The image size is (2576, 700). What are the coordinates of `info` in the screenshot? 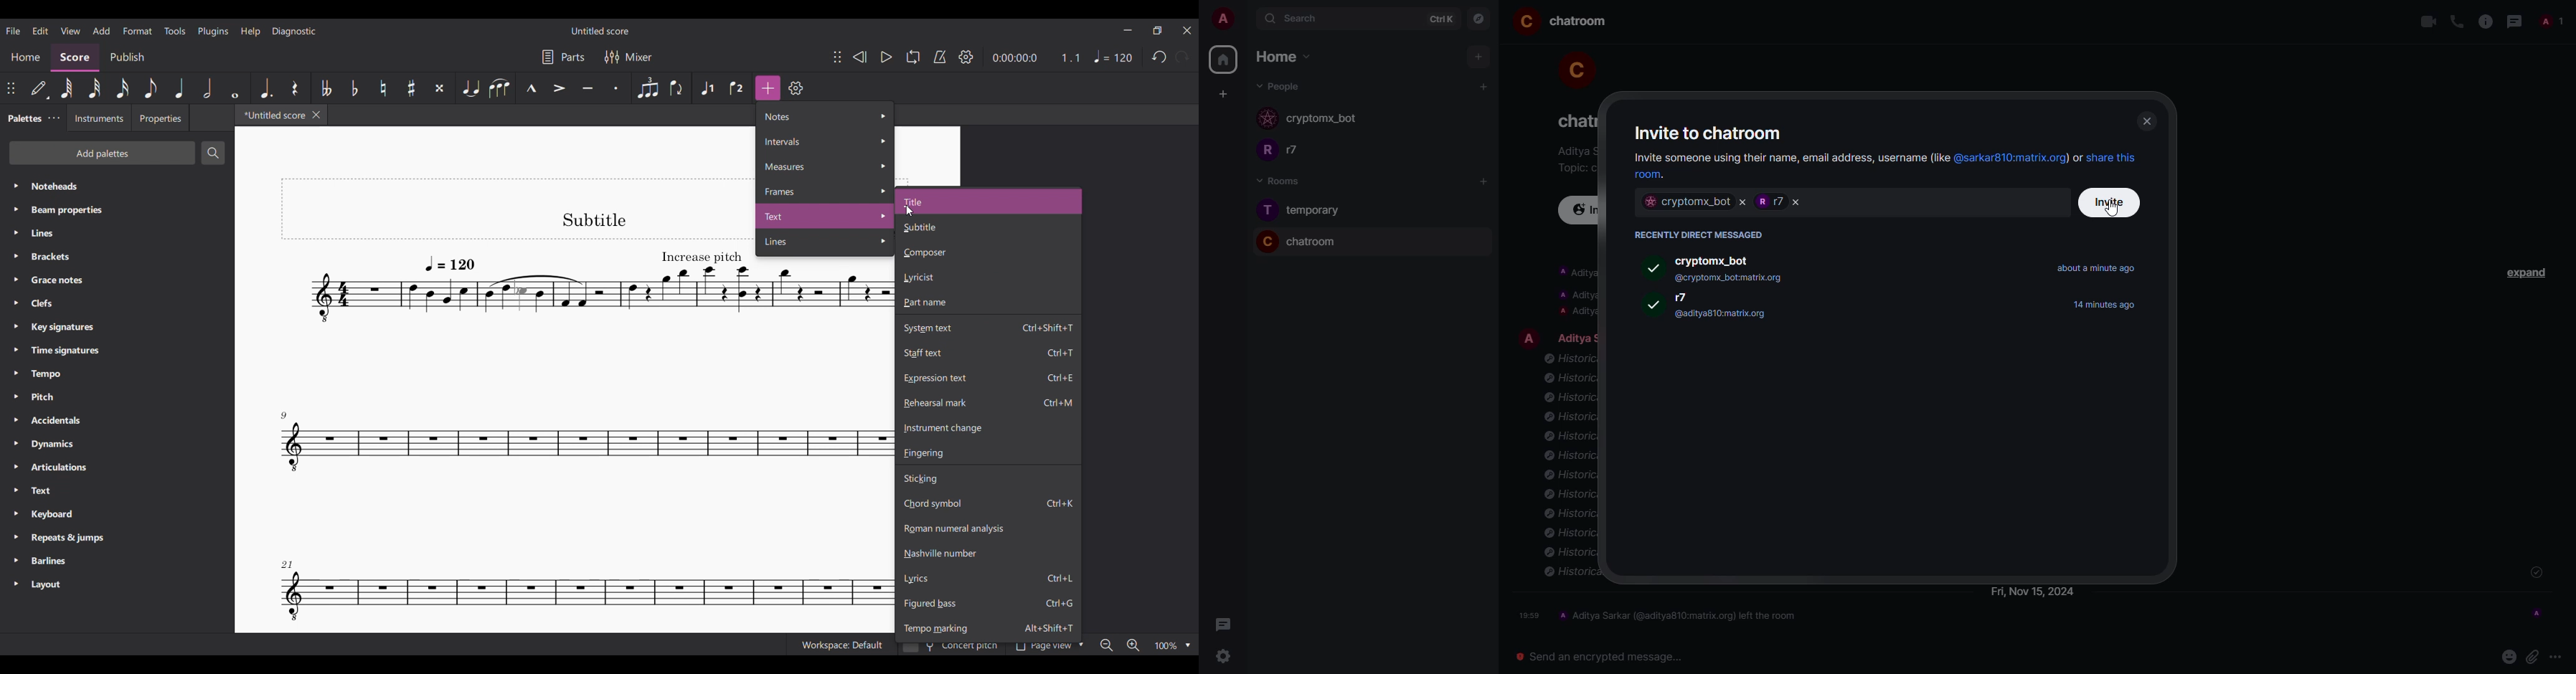 It's located at (1574, 292).